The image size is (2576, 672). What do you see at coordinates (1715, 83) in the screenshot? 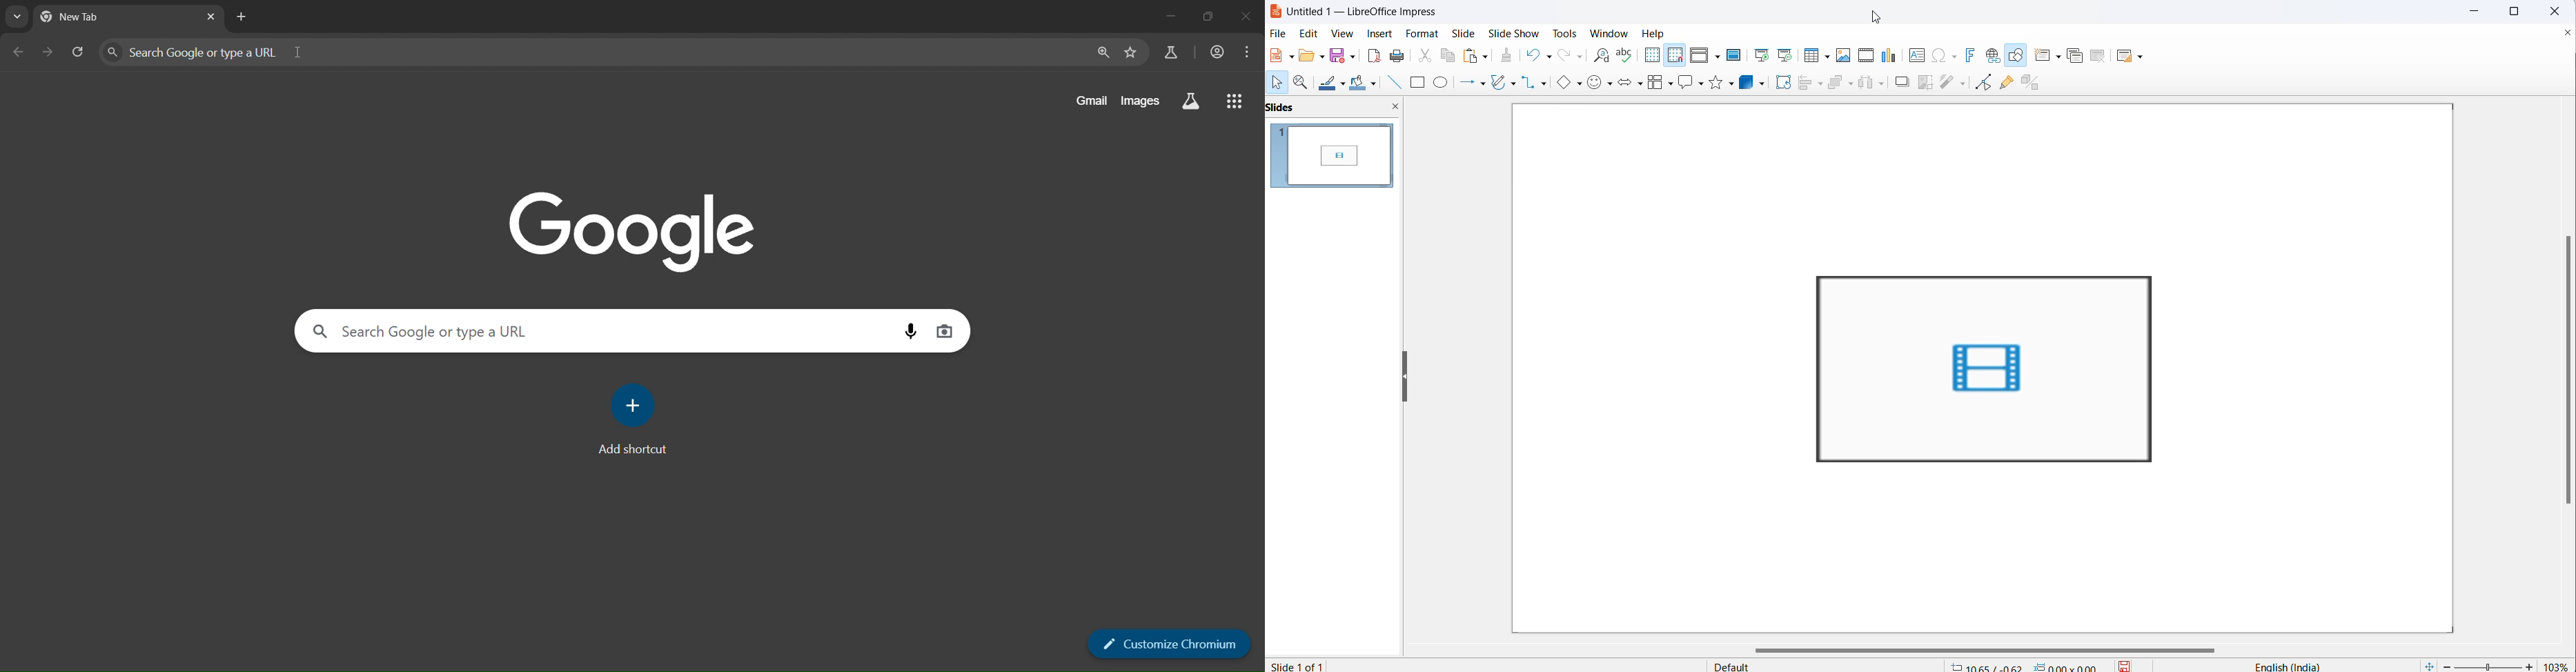
I see `stars` at bounding box center [1715, 83].